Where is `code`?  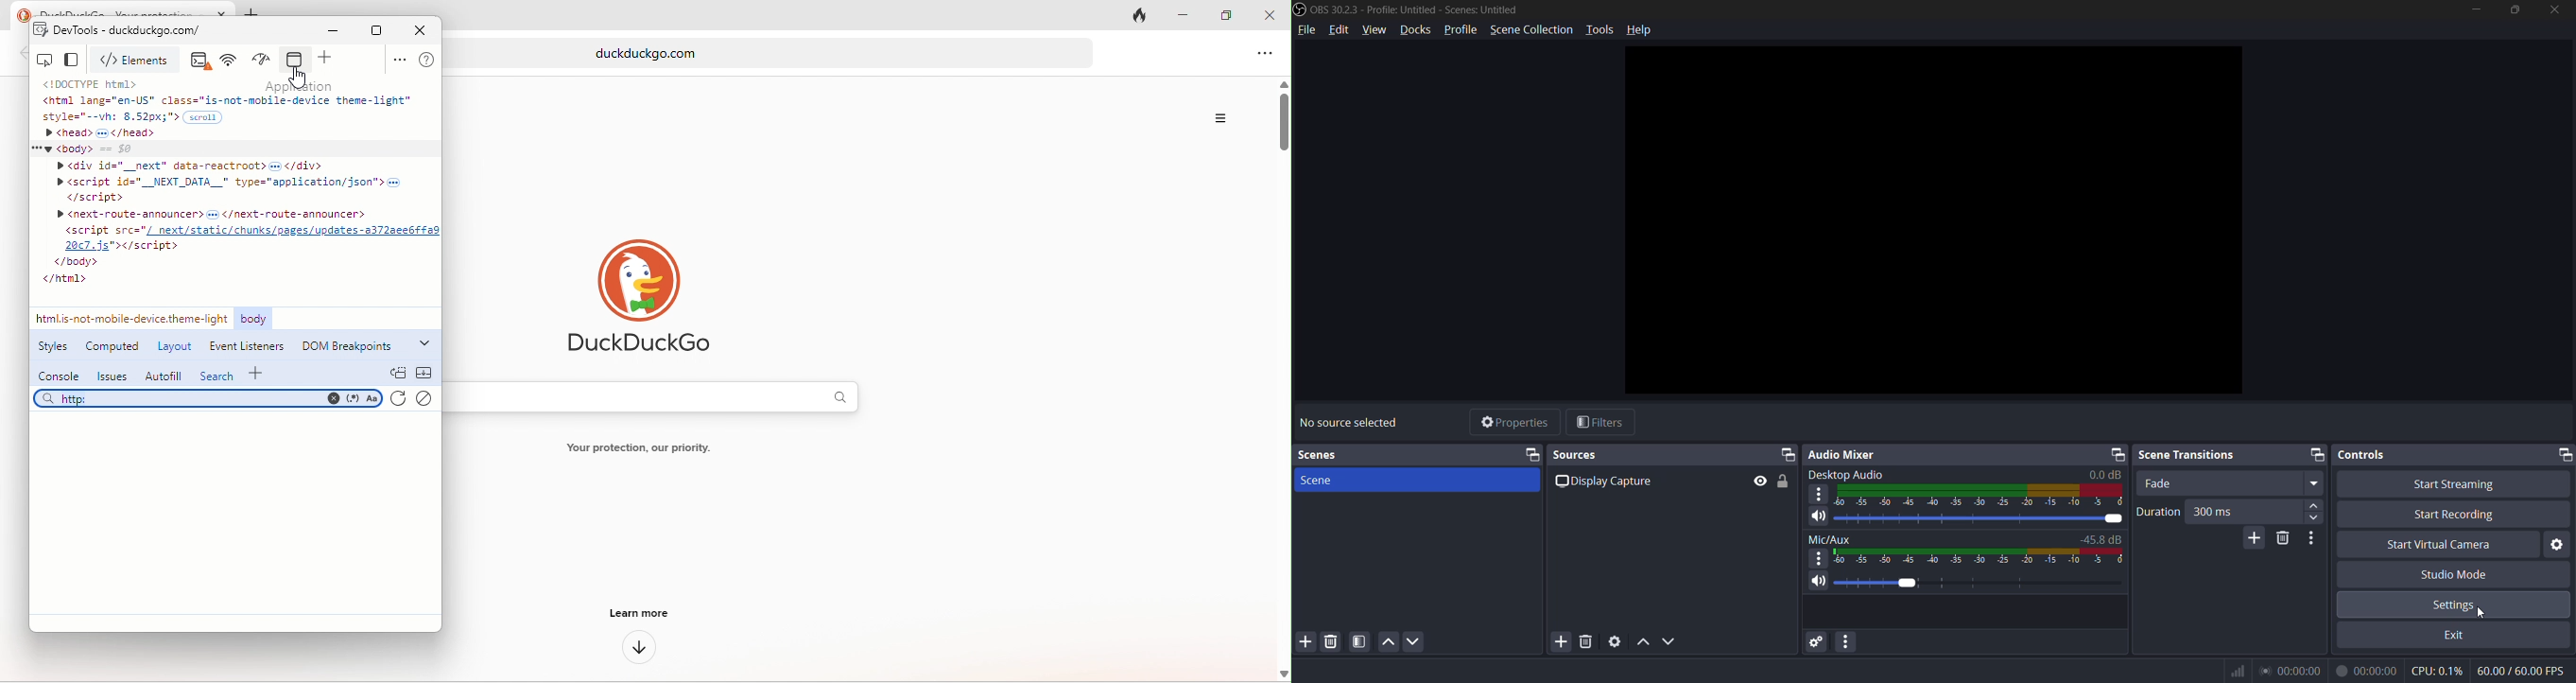 code is located at coordinates (233, 184).